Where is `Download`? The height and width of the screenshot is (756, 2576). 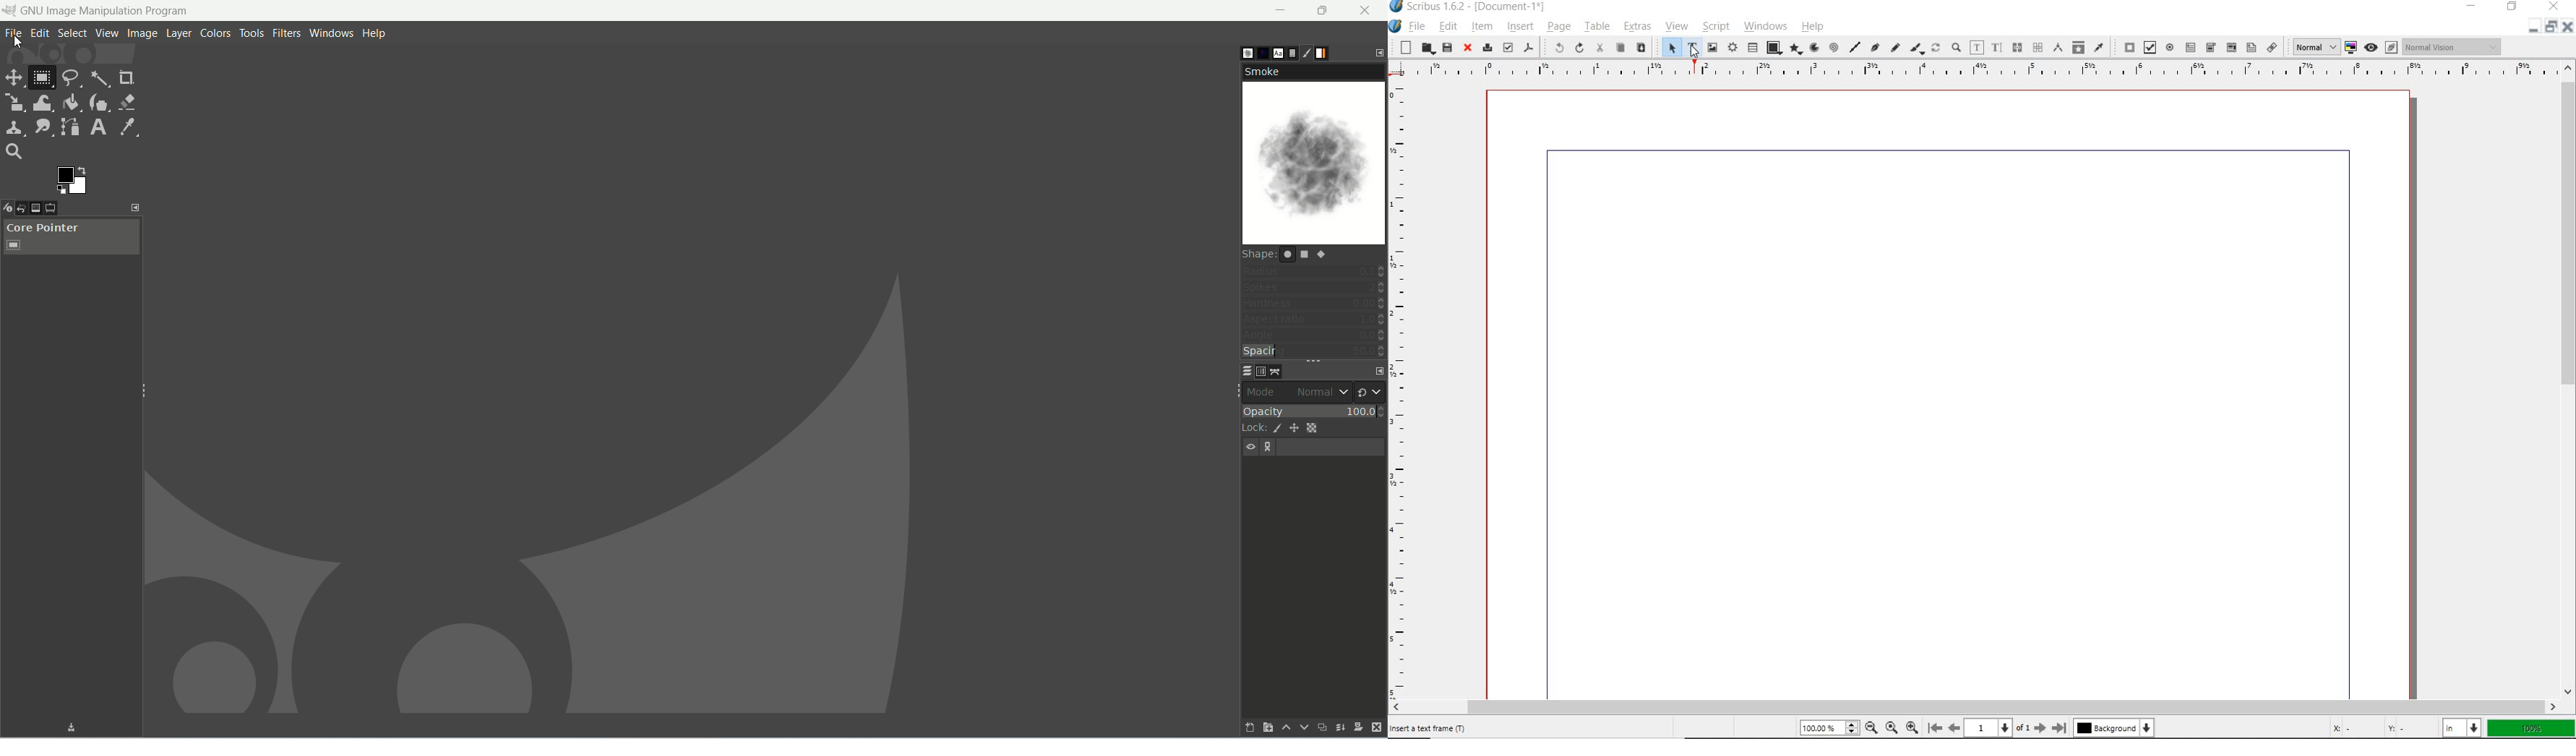
Download is located at coordinates (73, 725).